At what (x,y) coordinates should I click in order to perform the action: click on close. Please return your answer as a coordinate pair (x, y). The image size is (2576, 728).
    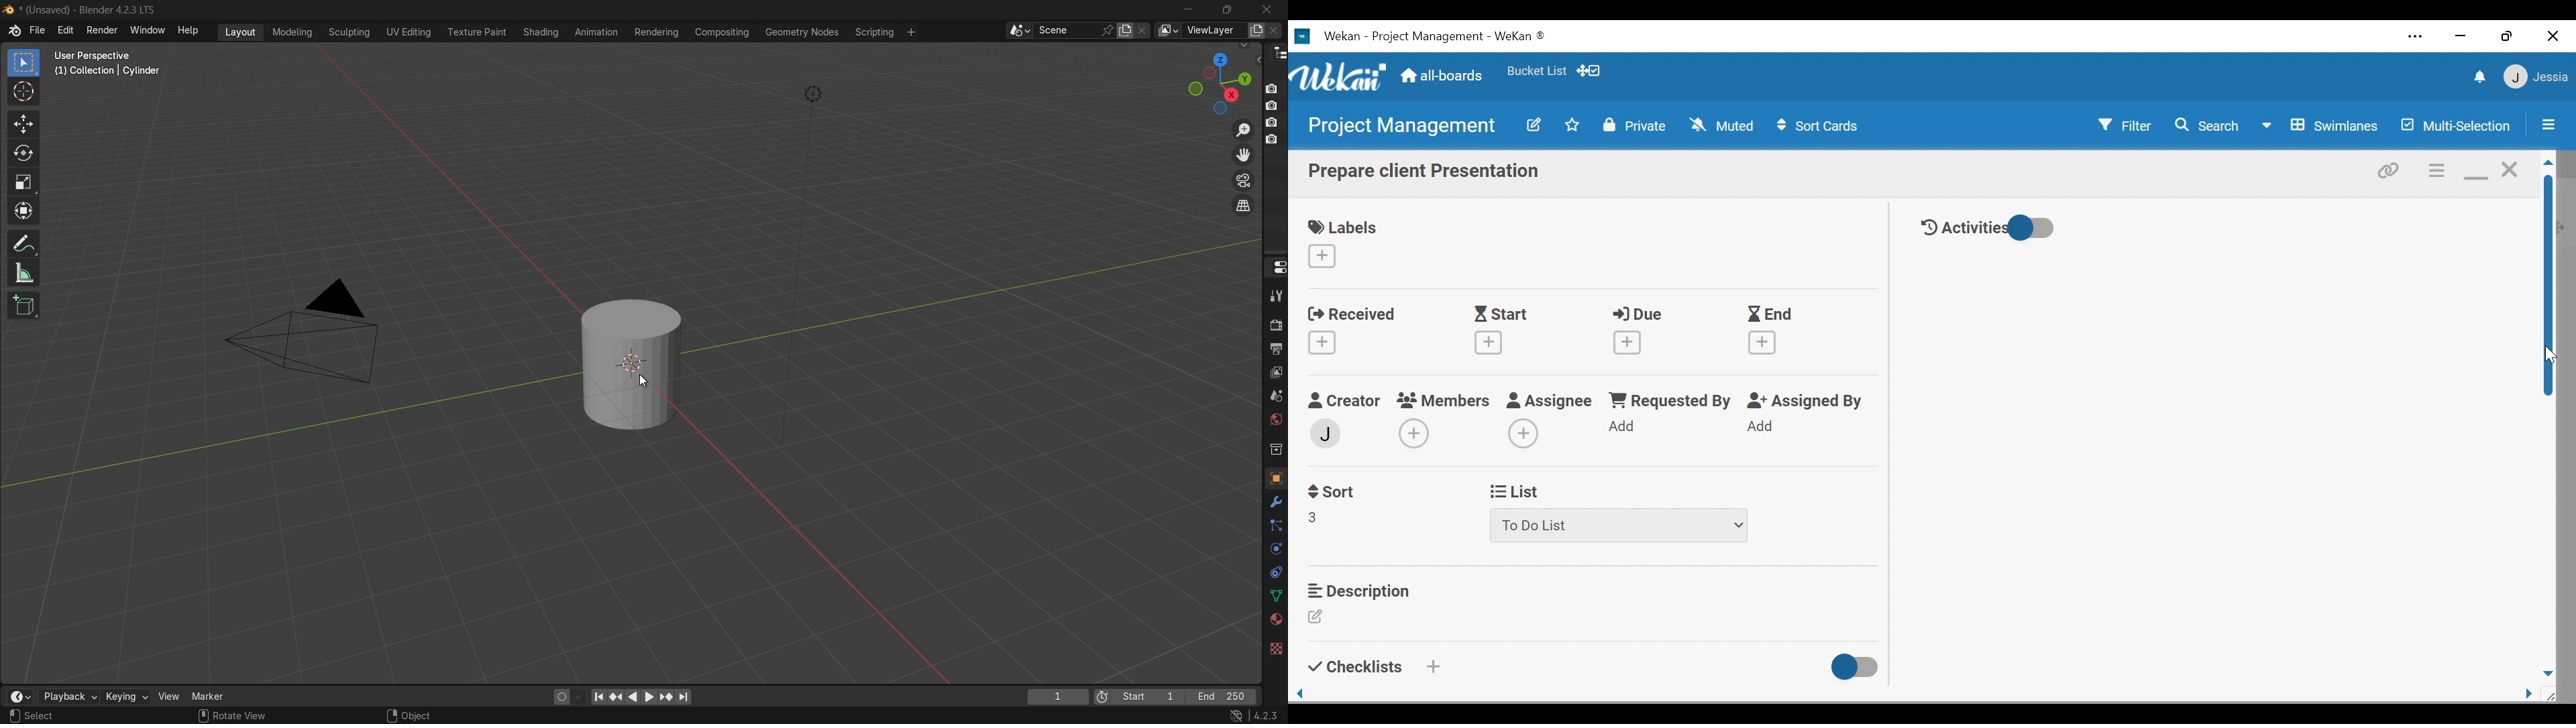
    Looking at the image, I should click on (2553, 36).